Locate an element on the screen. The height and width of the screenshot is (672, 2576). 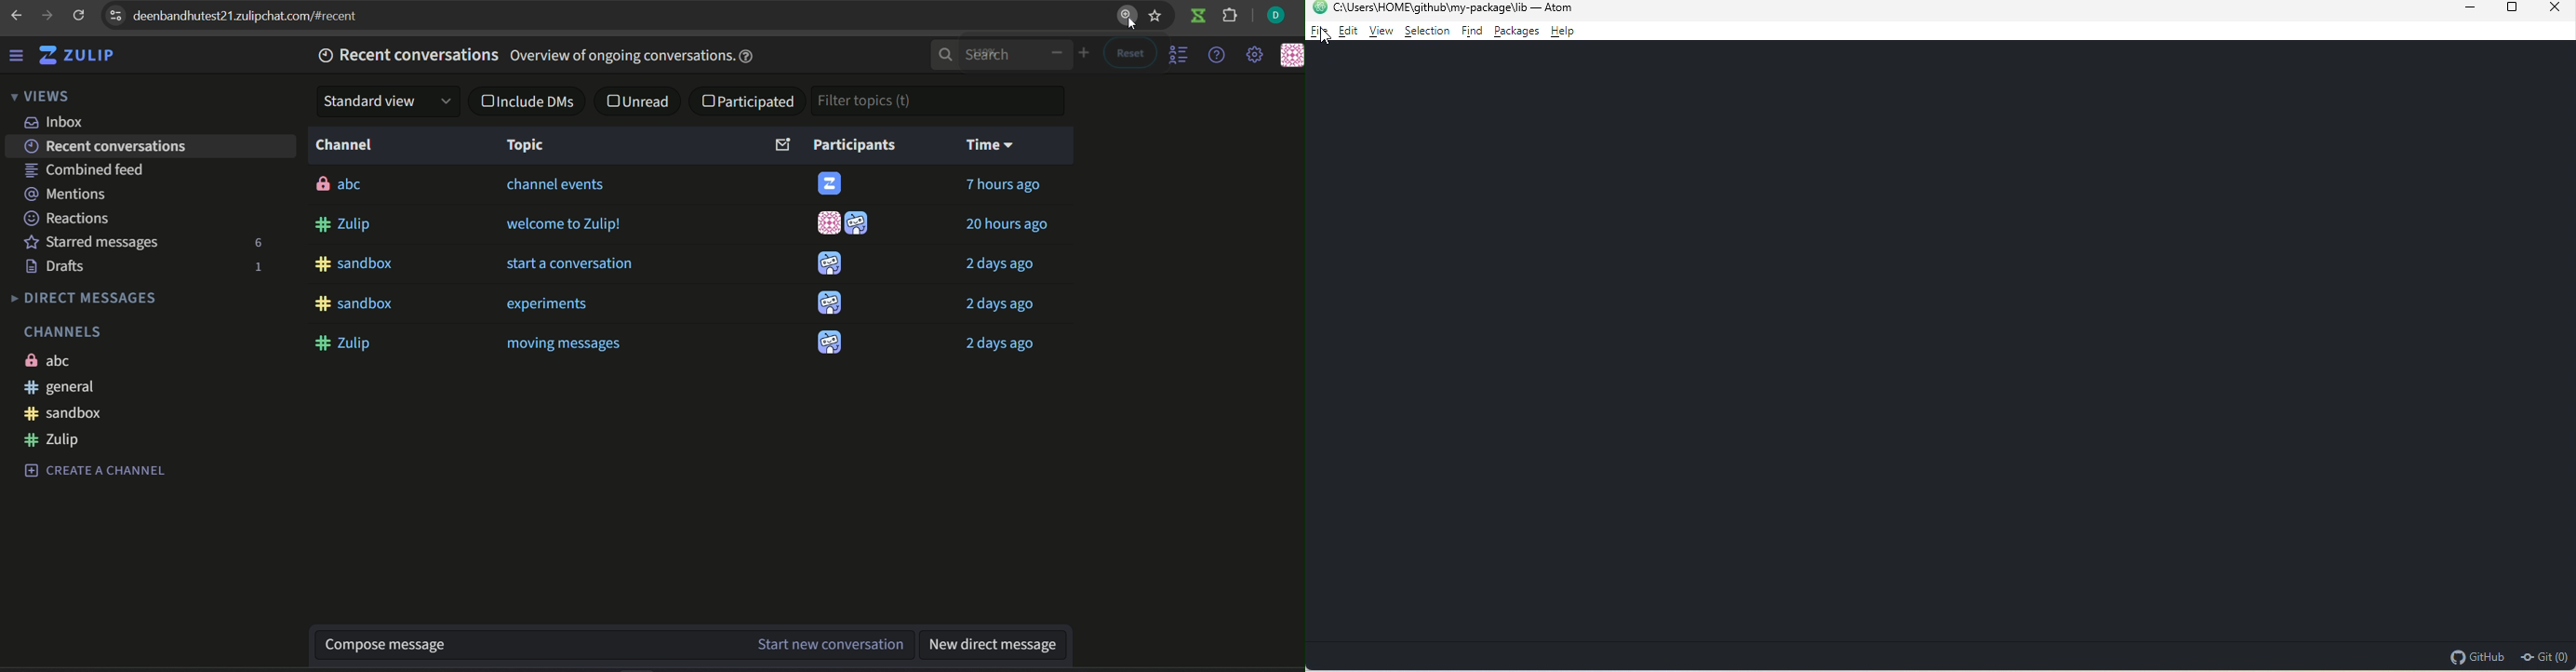
file is located at coordinates (1318, 32).